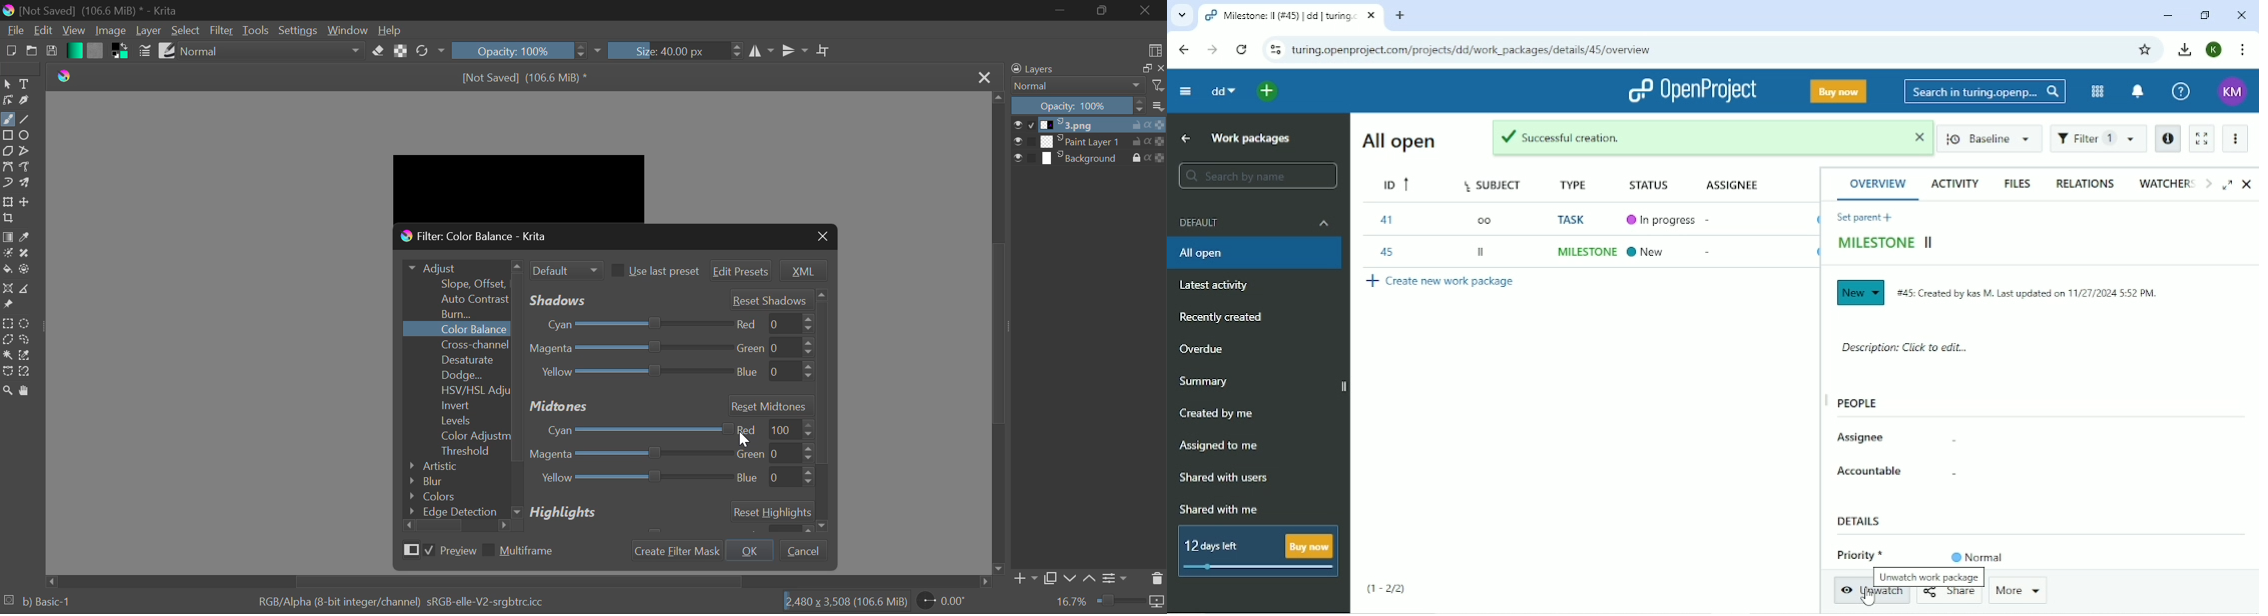  I want to click on Enclose and Fill, so click(26, 270).